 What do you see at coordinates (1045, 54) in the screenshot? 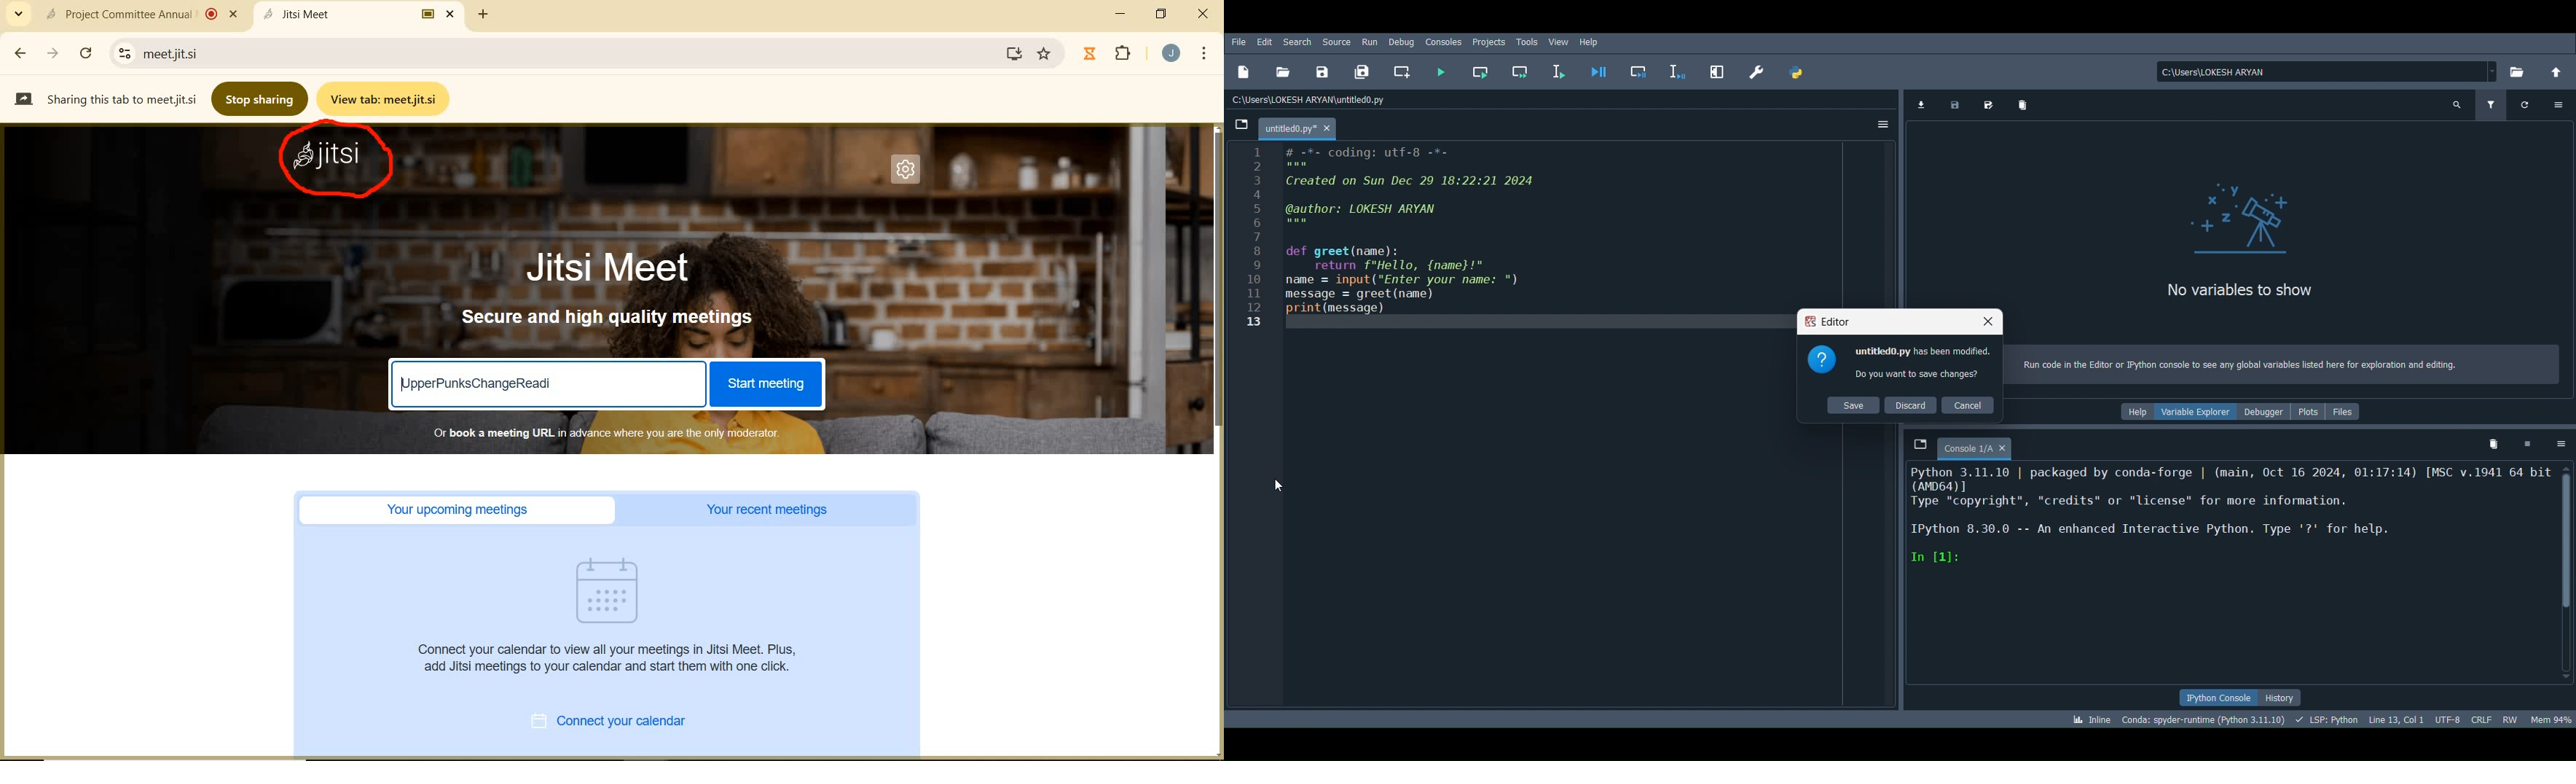
I see `bookmark` at bounding box center [1045, 54].